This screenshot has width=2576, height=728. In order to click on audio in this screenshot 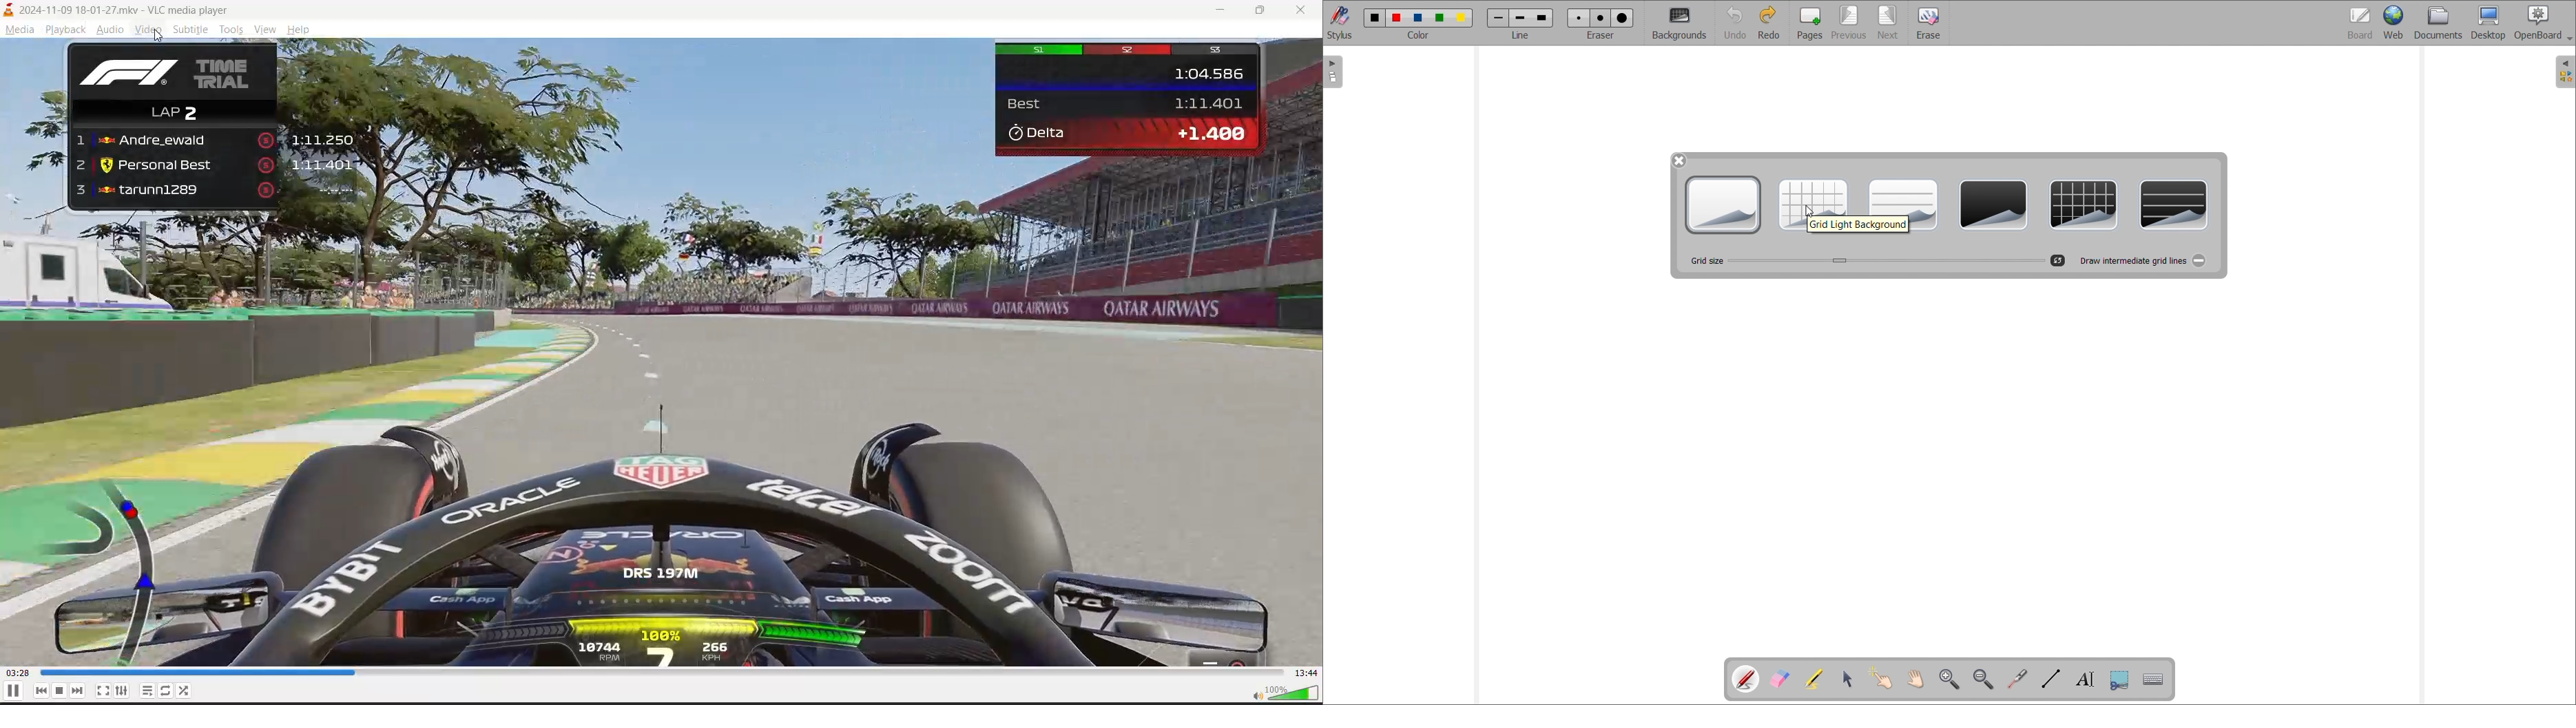, I will do `click(112, 28)`.